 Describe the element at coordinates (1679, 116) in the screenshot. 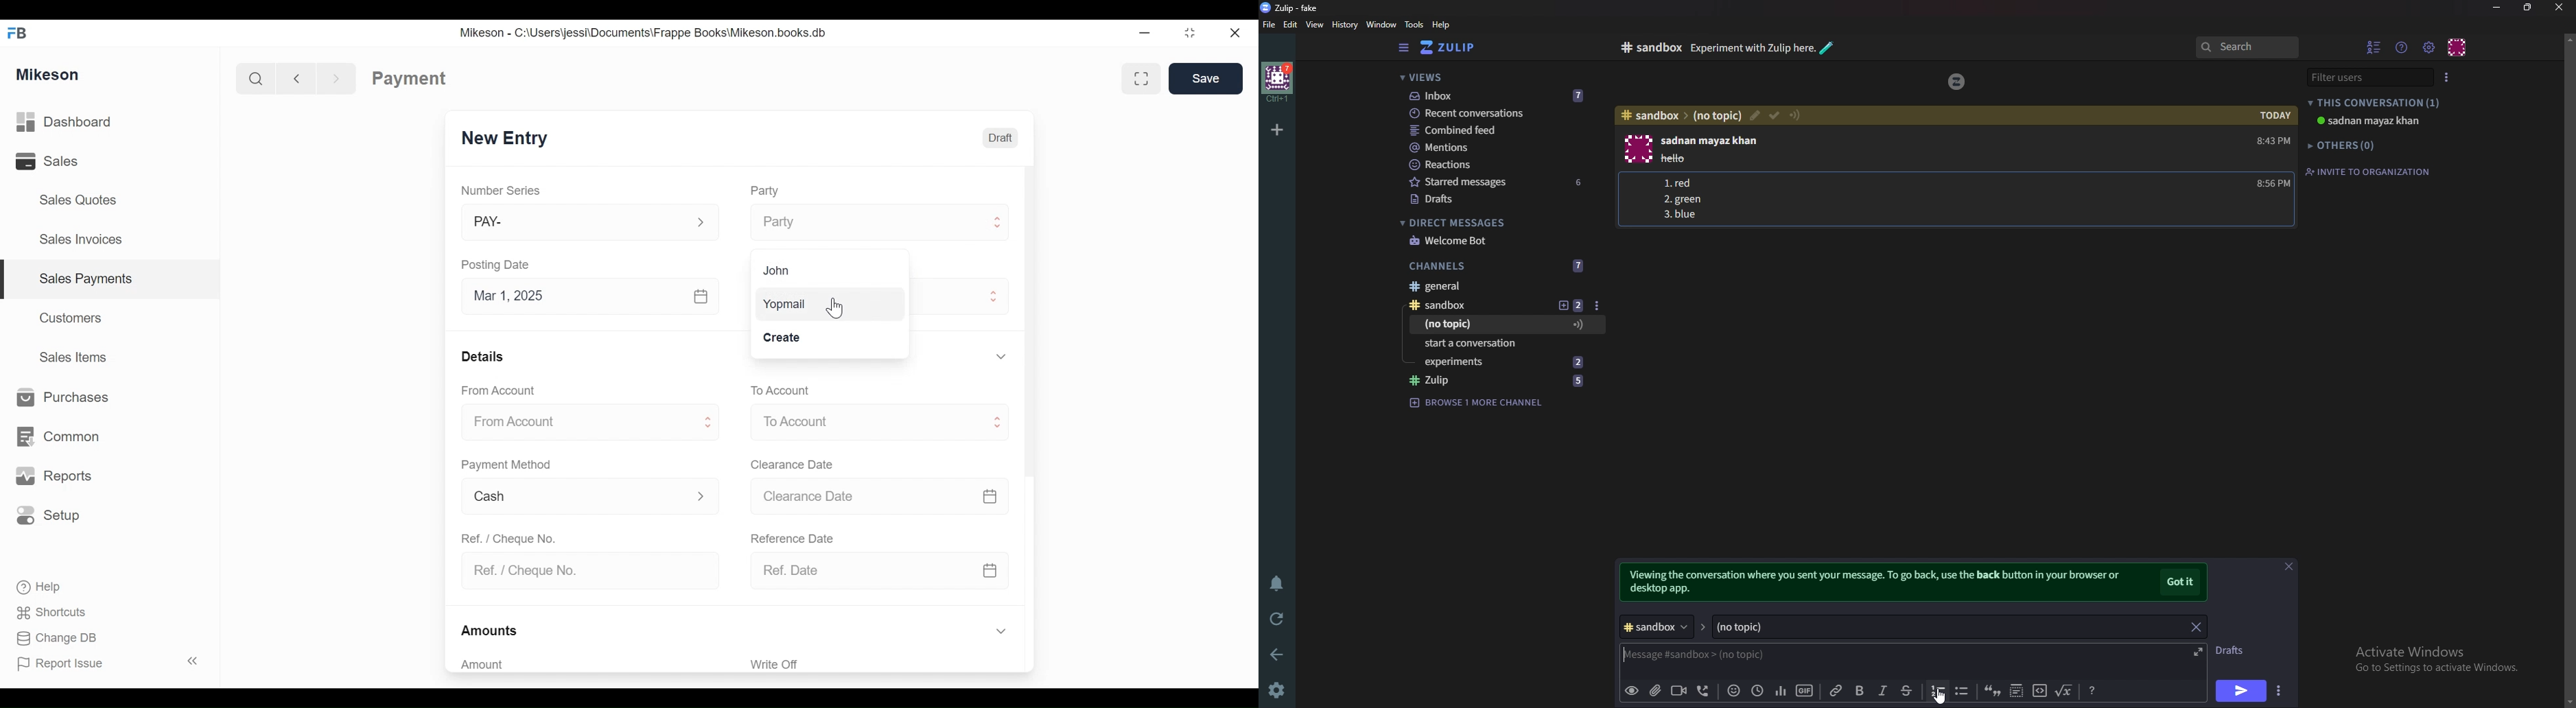

I see `path` at that location.